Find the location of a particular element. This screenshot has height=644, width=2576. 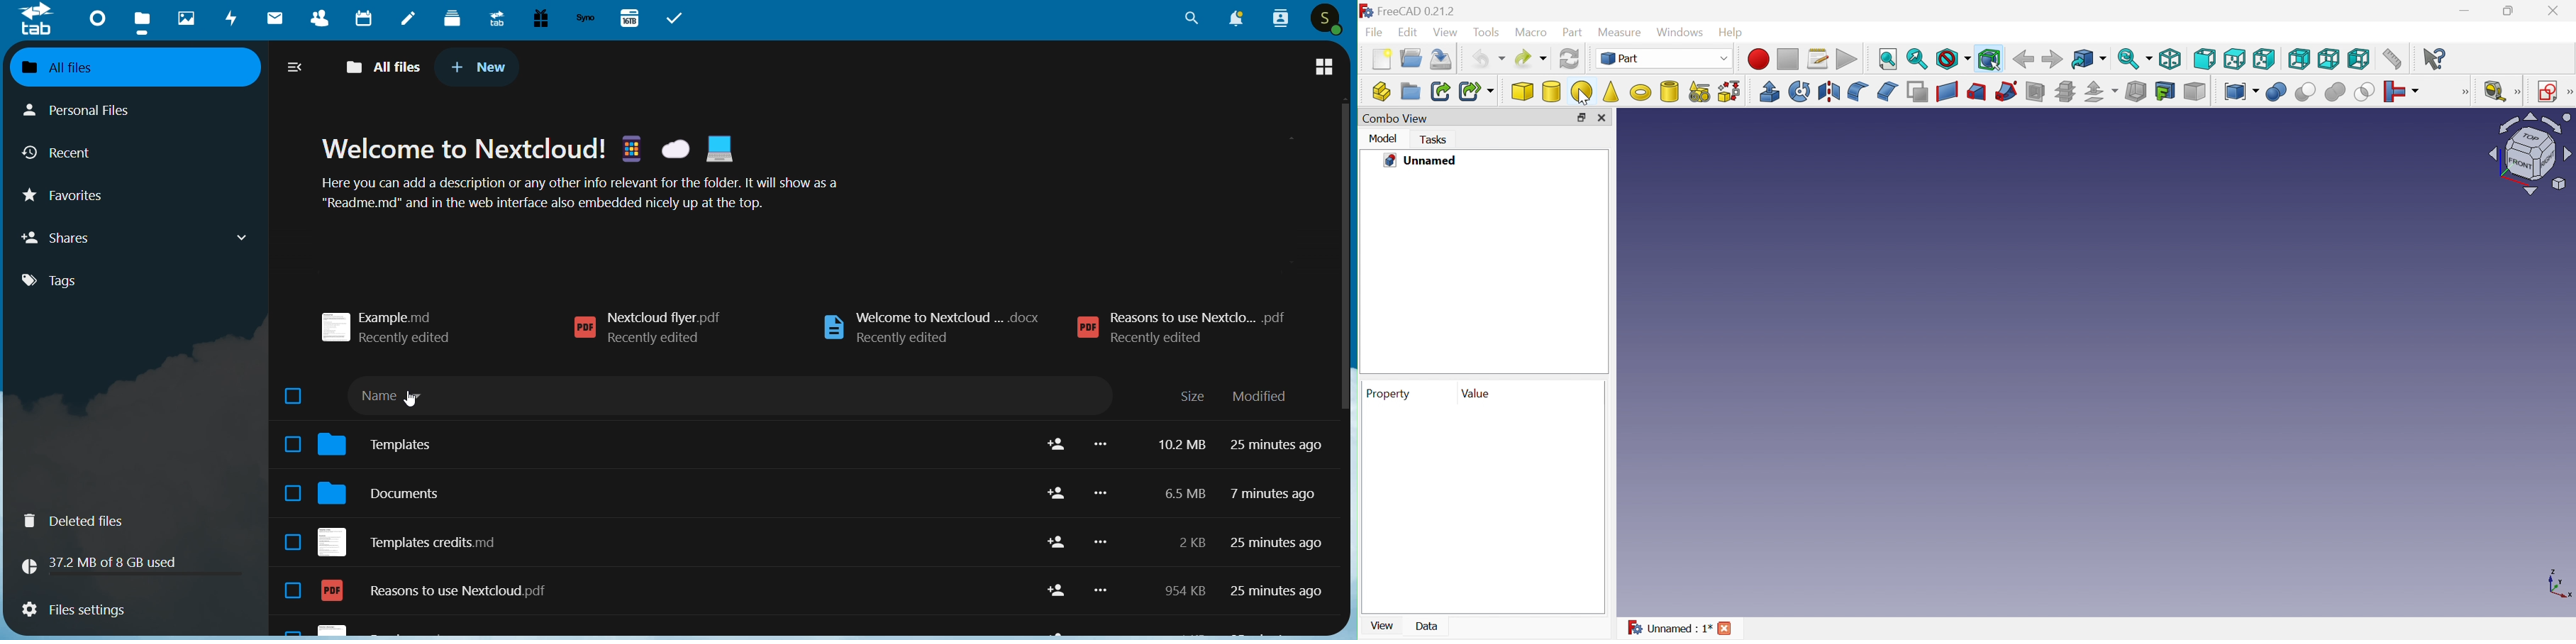

Isometric is located at coordinates (2172, 58).